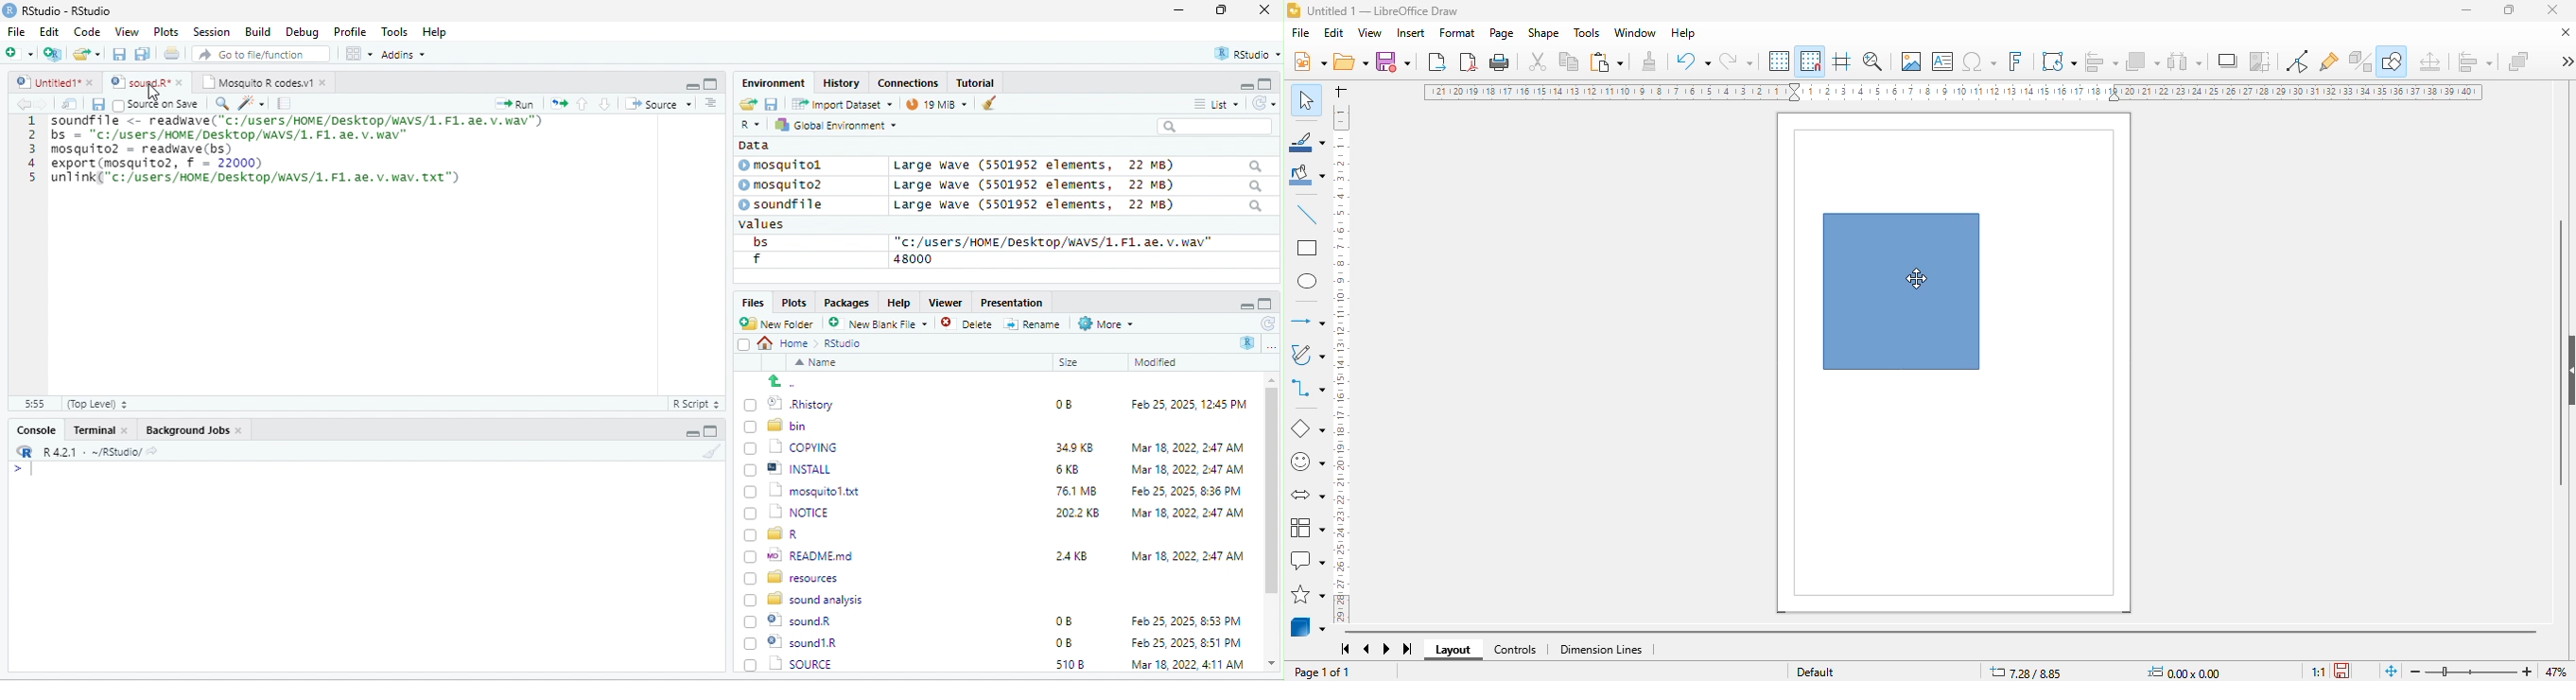  What do you see at coordinates (1306, 99) in the screenshot?
I see `select` at bounding box center [1306, 99].